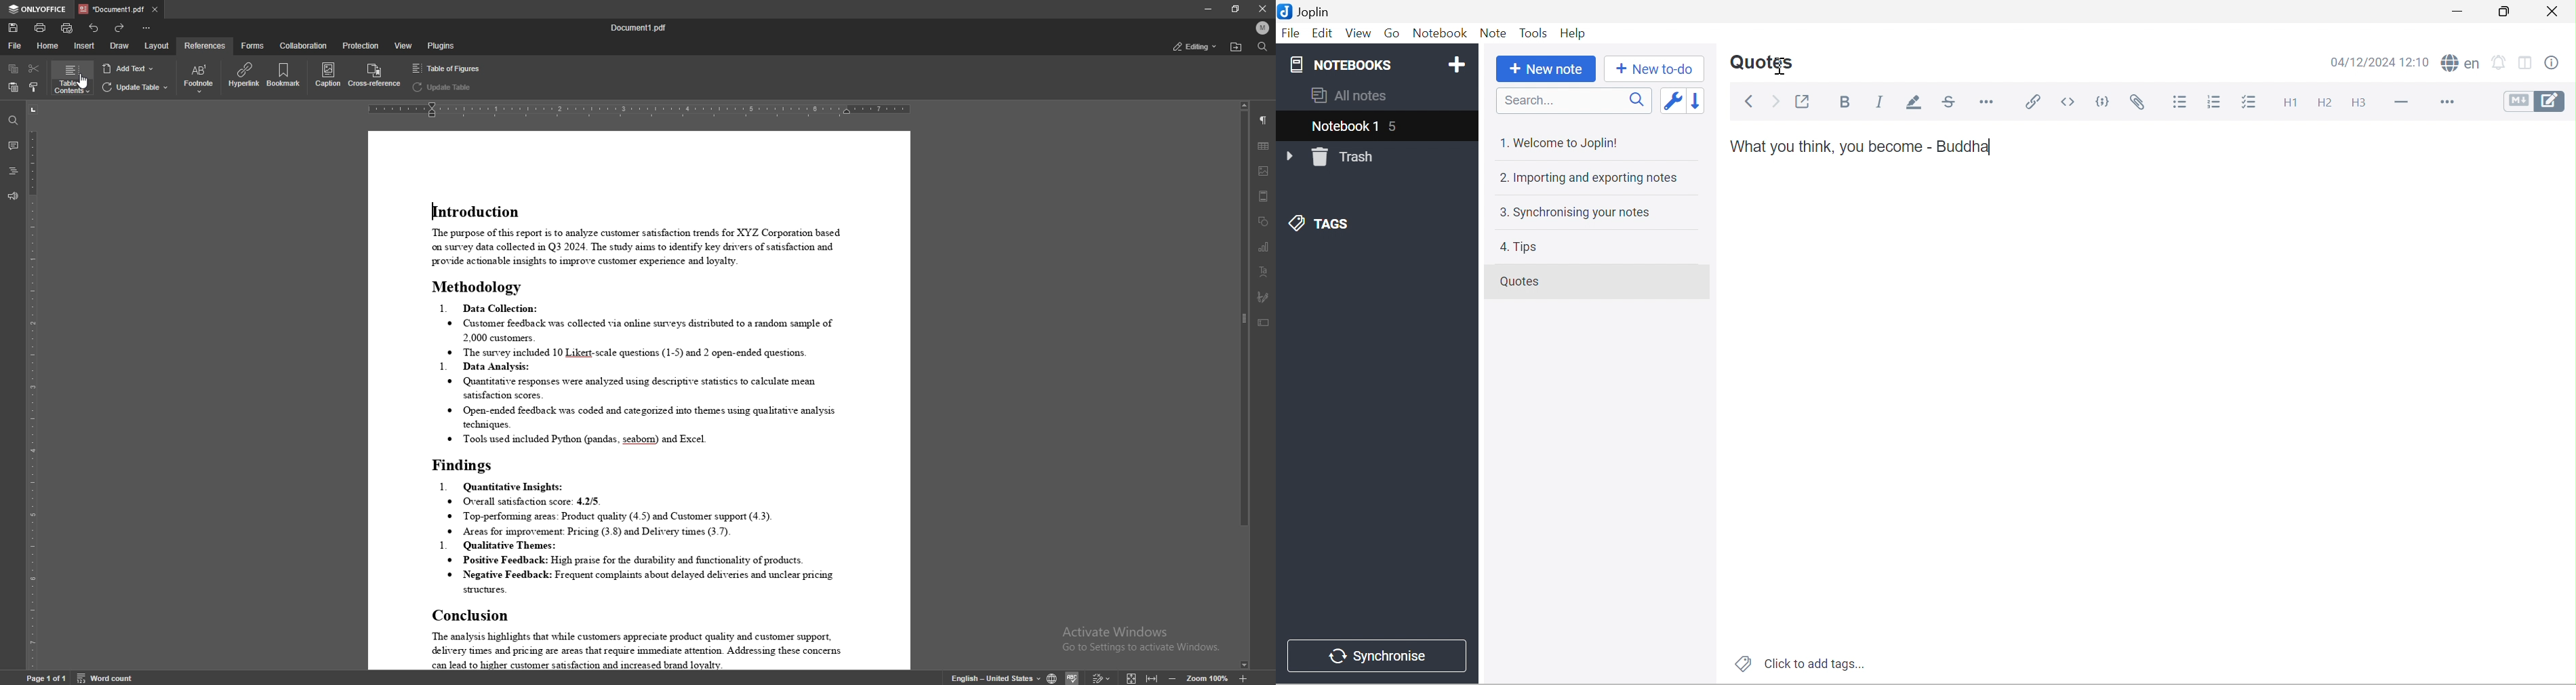 Image resolution: width=2576 pixels, height=700 pixels. I want to click on scroll bar, so click(1242, 387).